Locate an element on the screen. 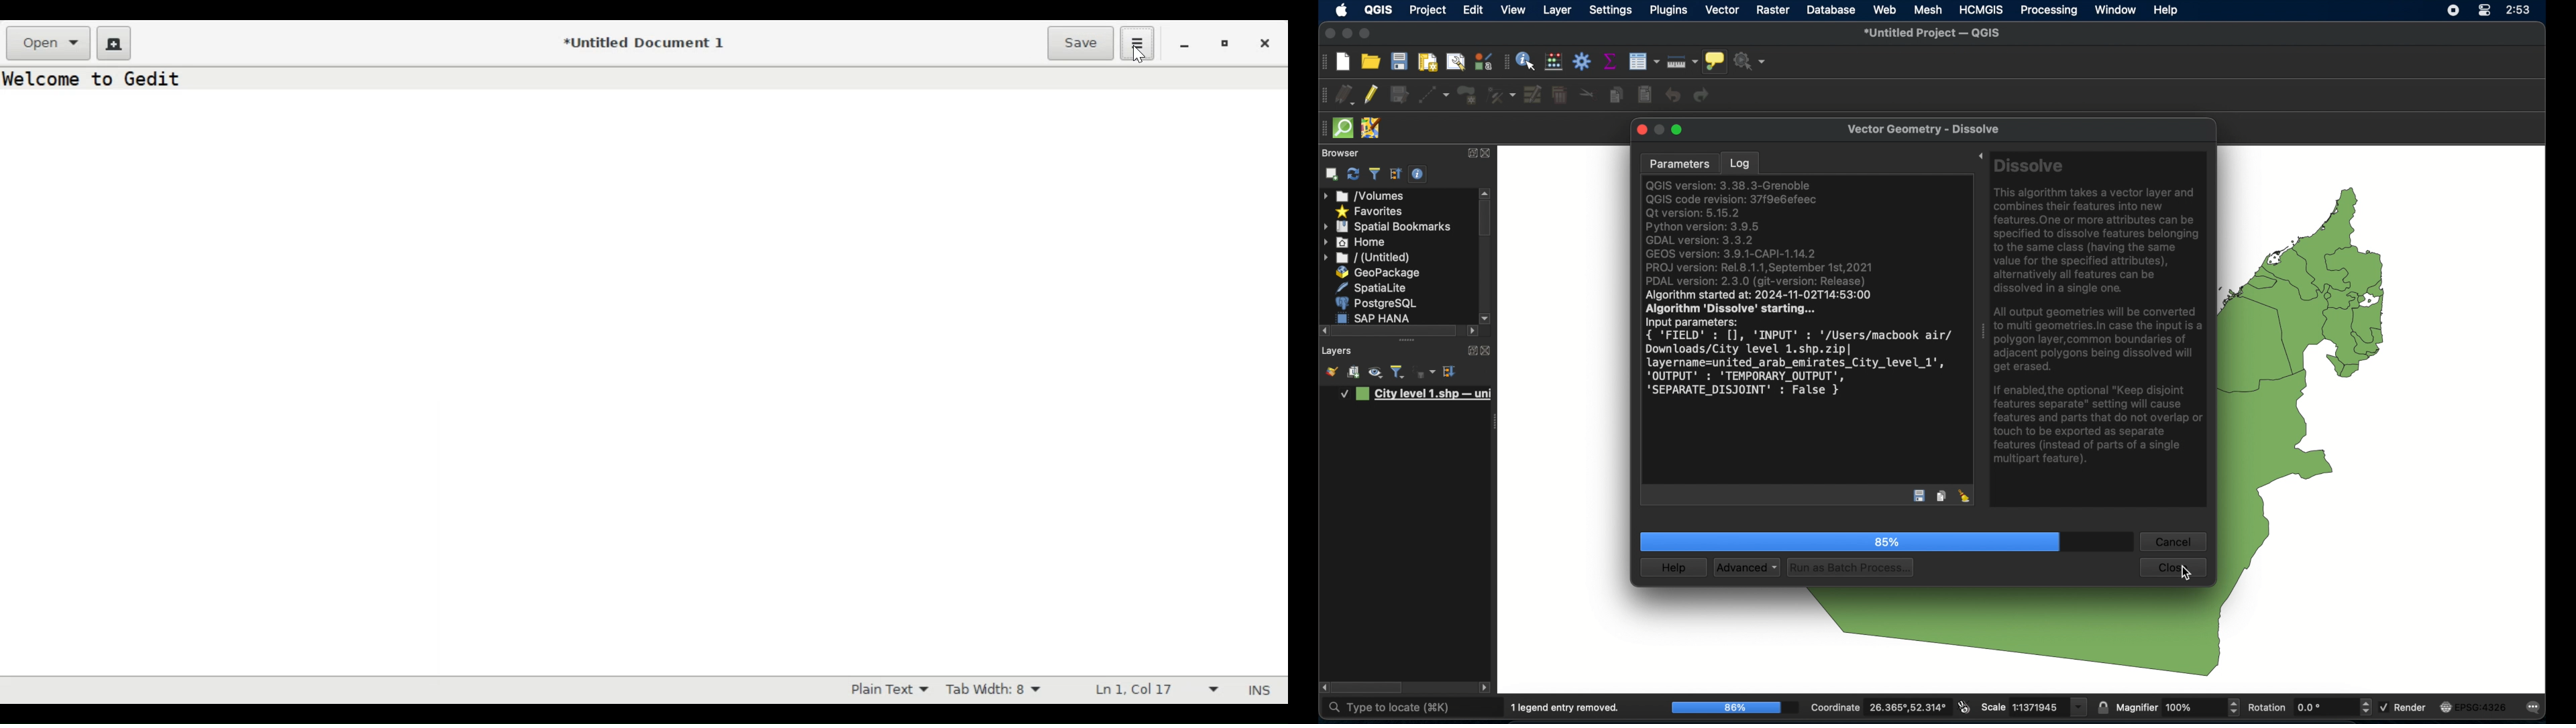  window is located at coordinates (2115, 9).